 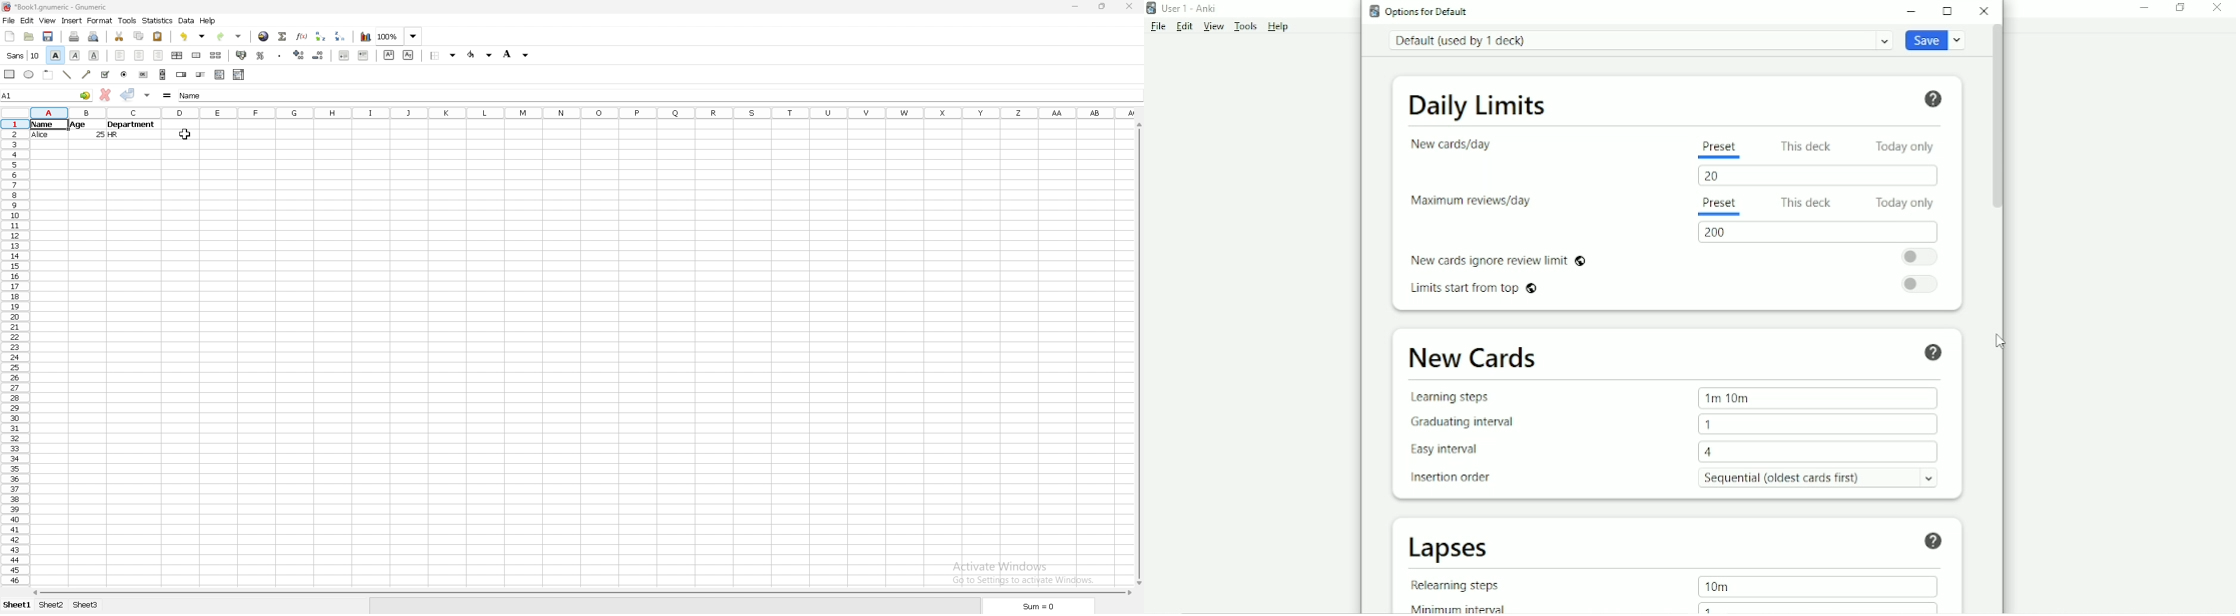 I want to click on centre, so click(x=139, y=55).